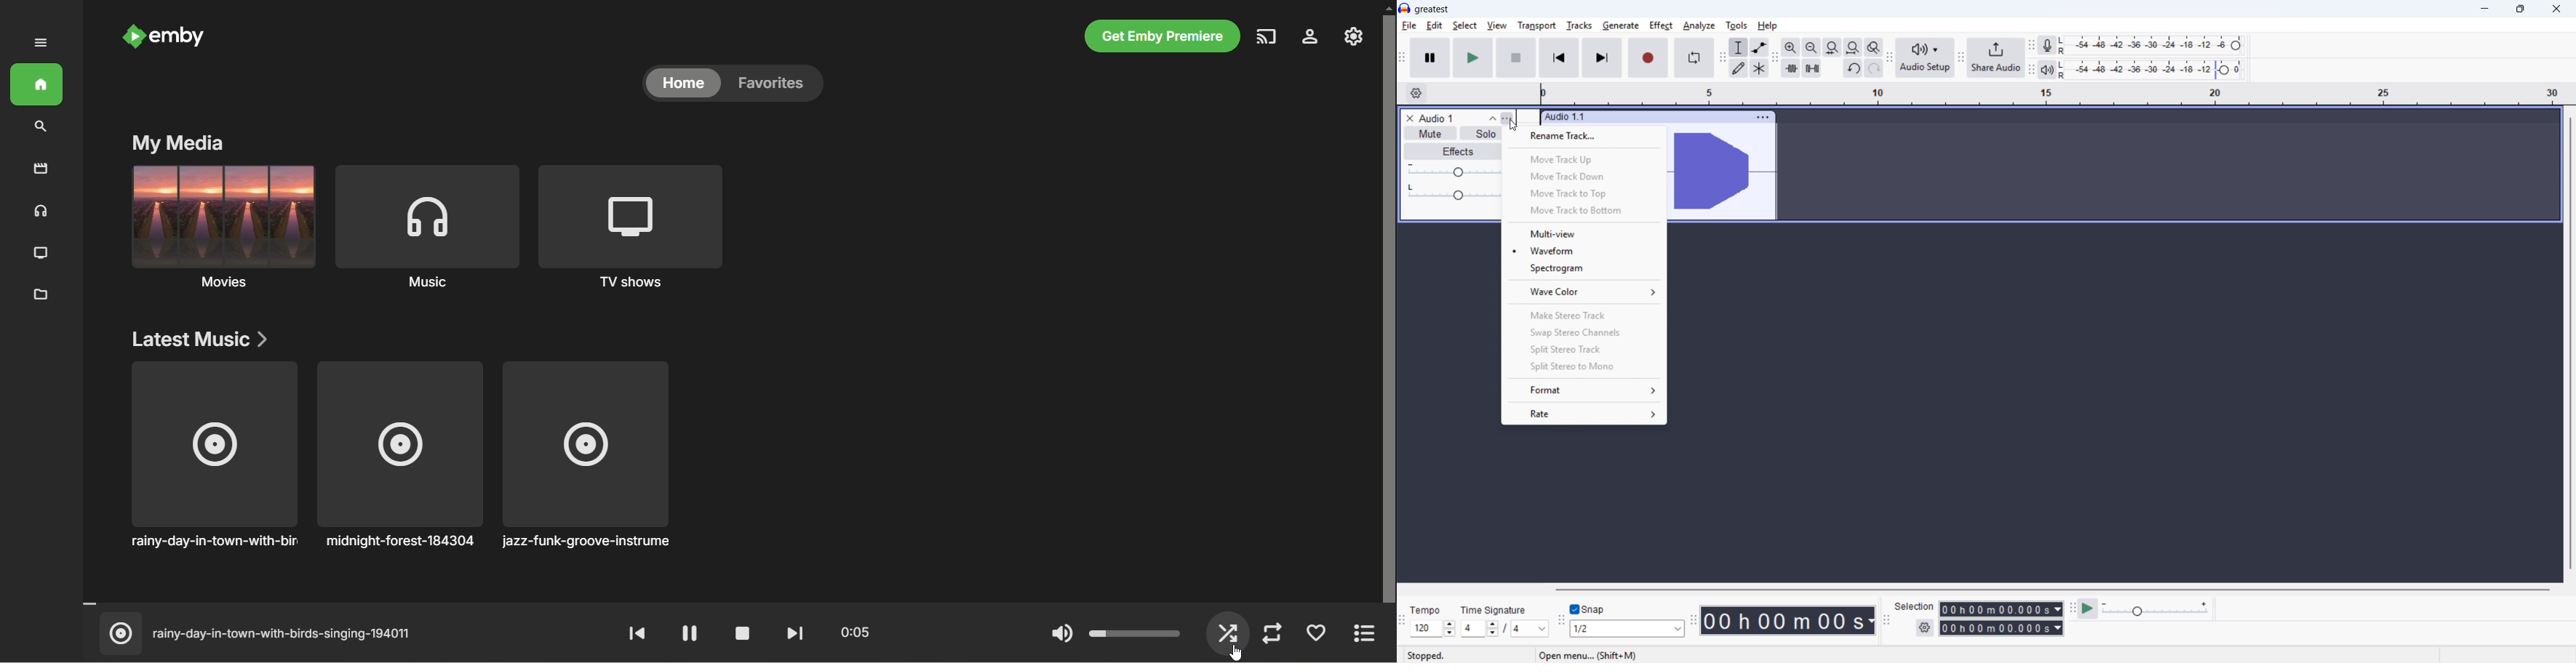 The height and width of the screenshot is (672, 2576). Describe the element at coordinates (1465, 26) in the screenshot. I see `select ` at that location.